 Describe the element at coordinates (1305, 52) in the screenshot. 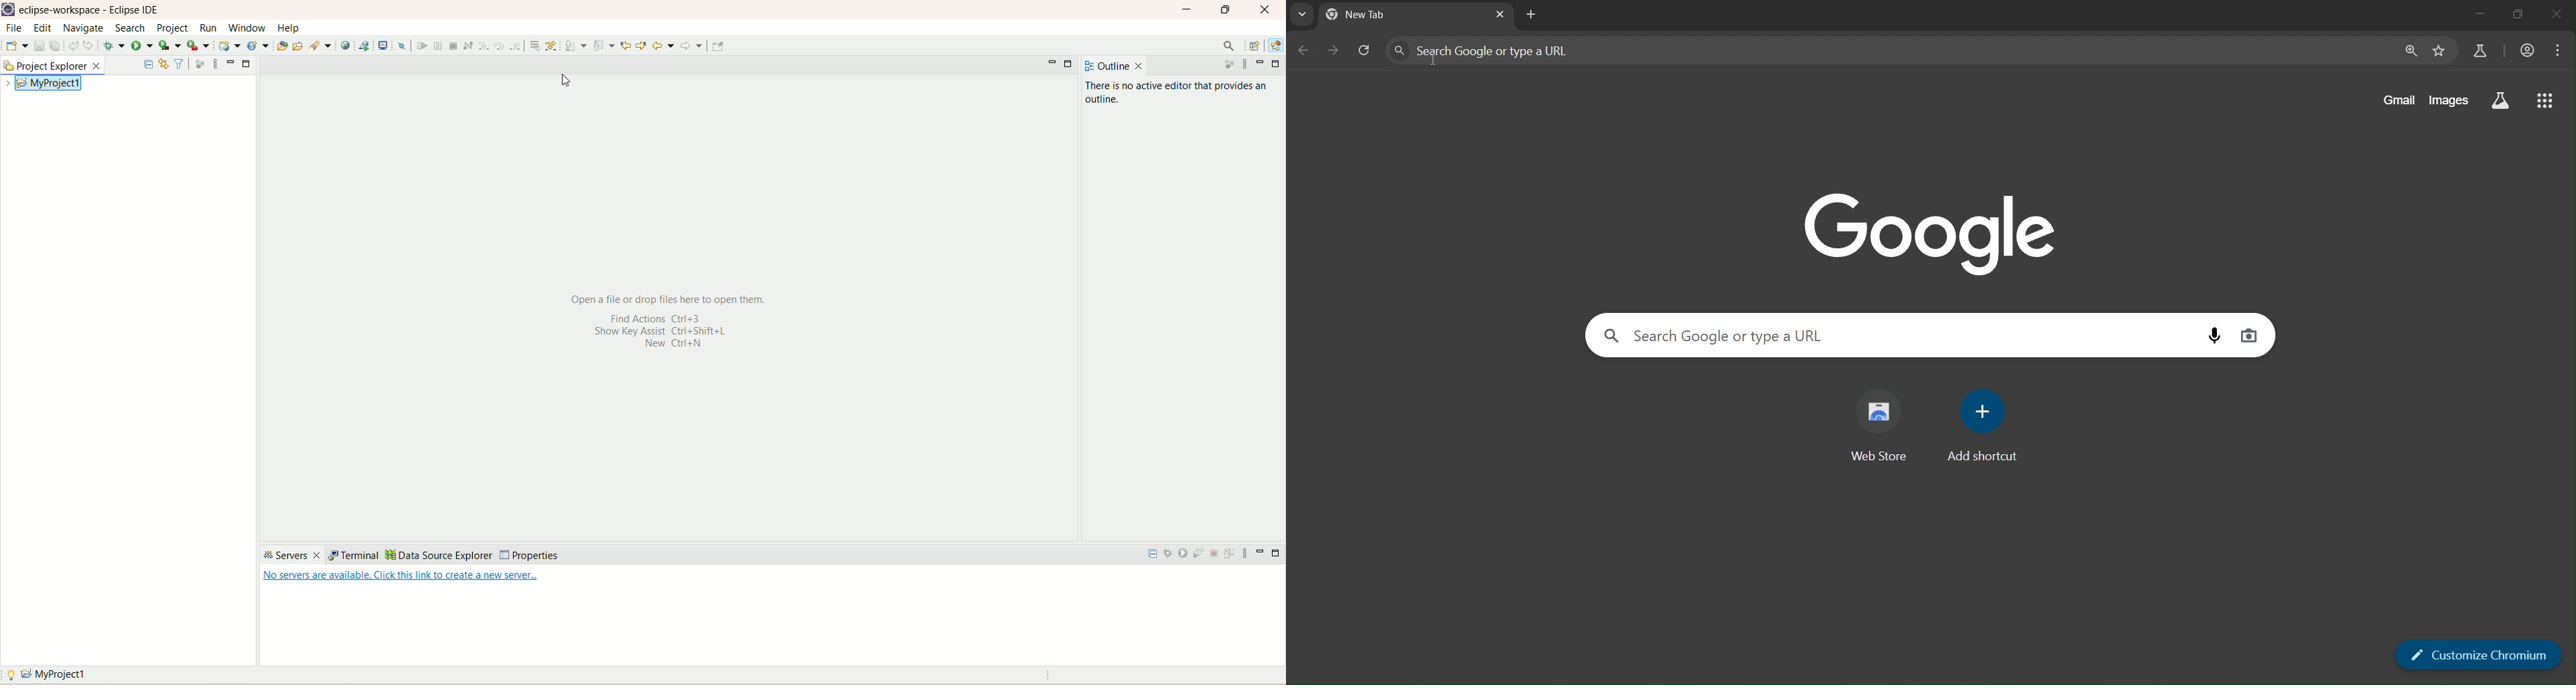

I see `go back one page` at that location.